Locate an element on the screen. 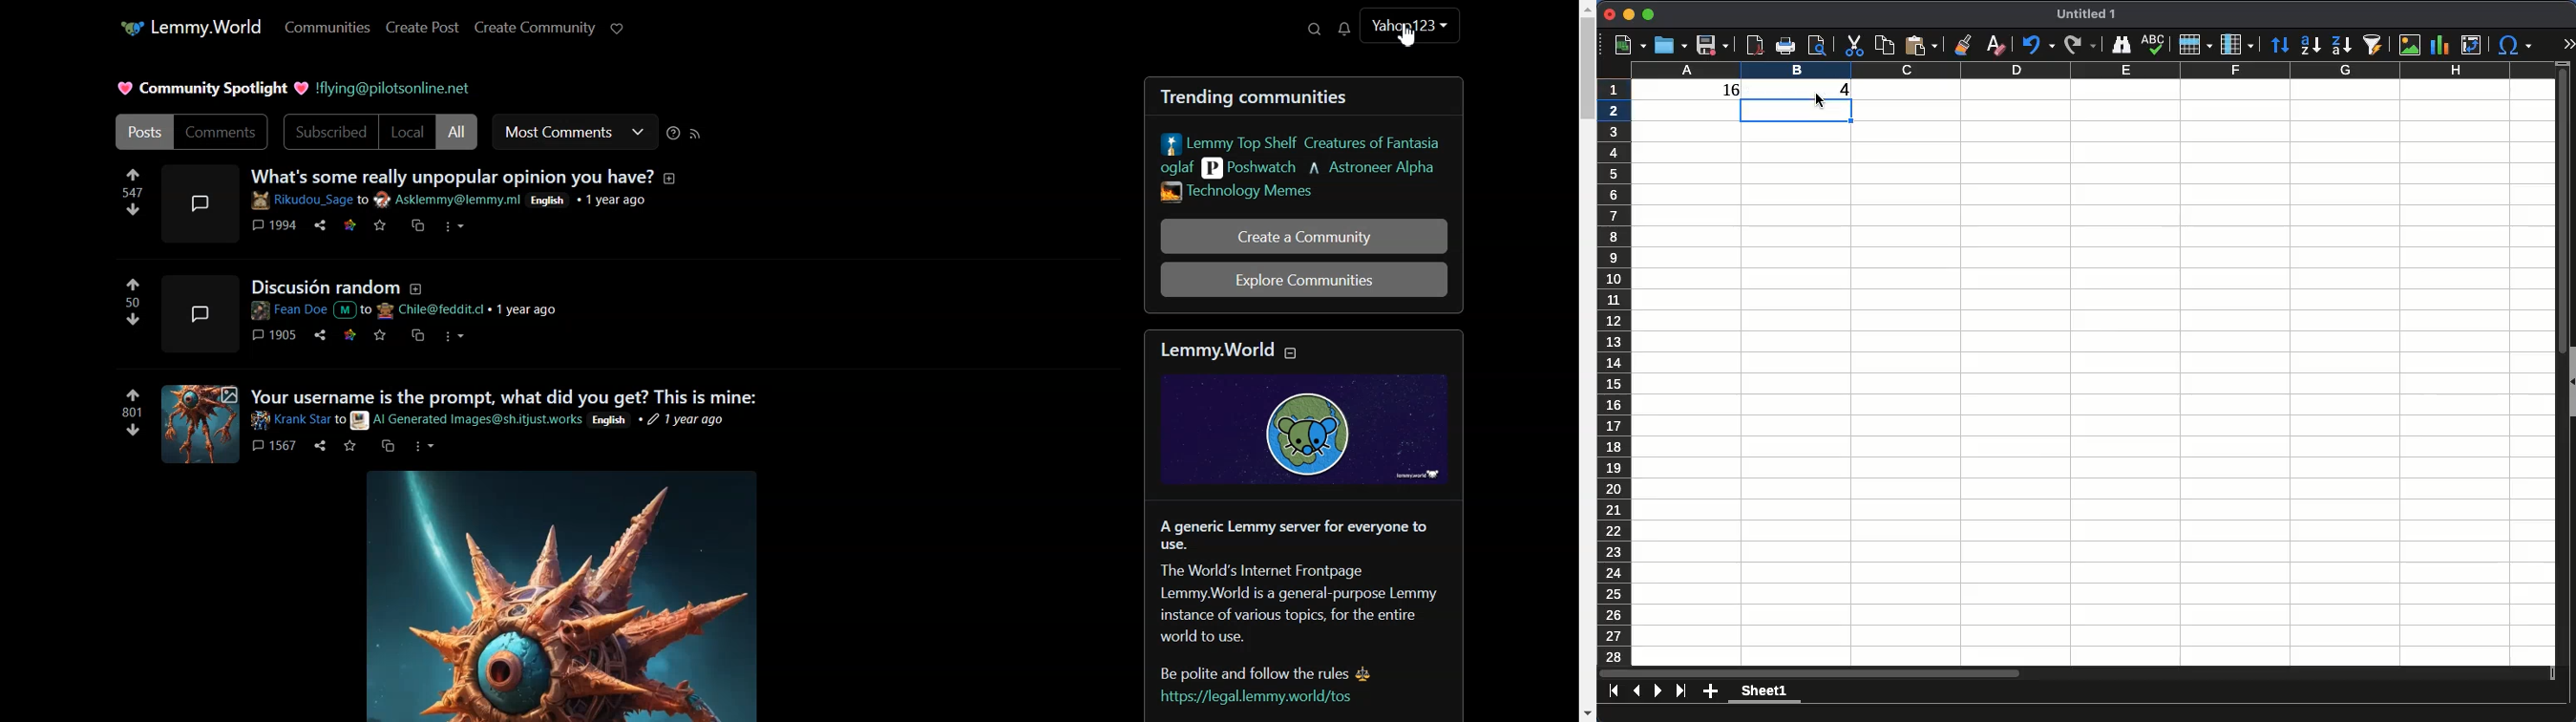 This screenshot has height=728, width=2576. rows is located at coordinates (1615, 371).